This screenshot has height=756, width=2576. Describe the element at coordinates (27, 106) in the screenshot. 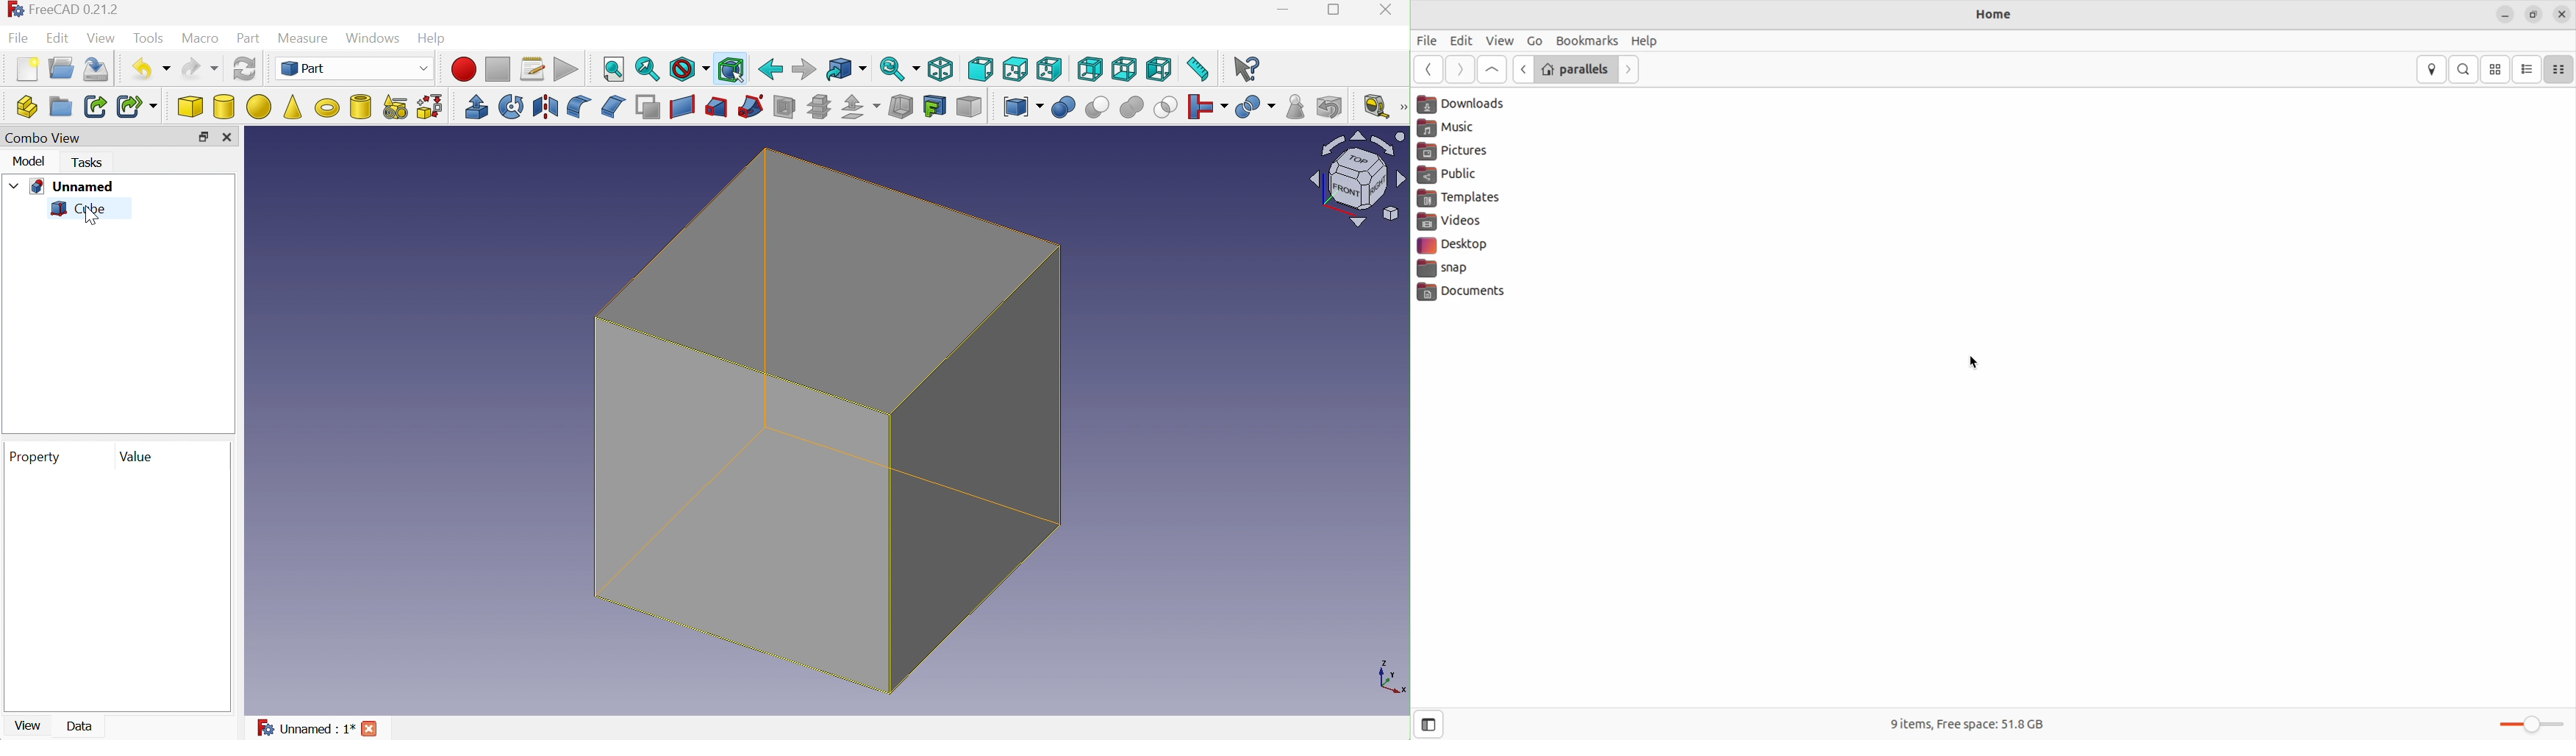

I see `Create part` at that location.